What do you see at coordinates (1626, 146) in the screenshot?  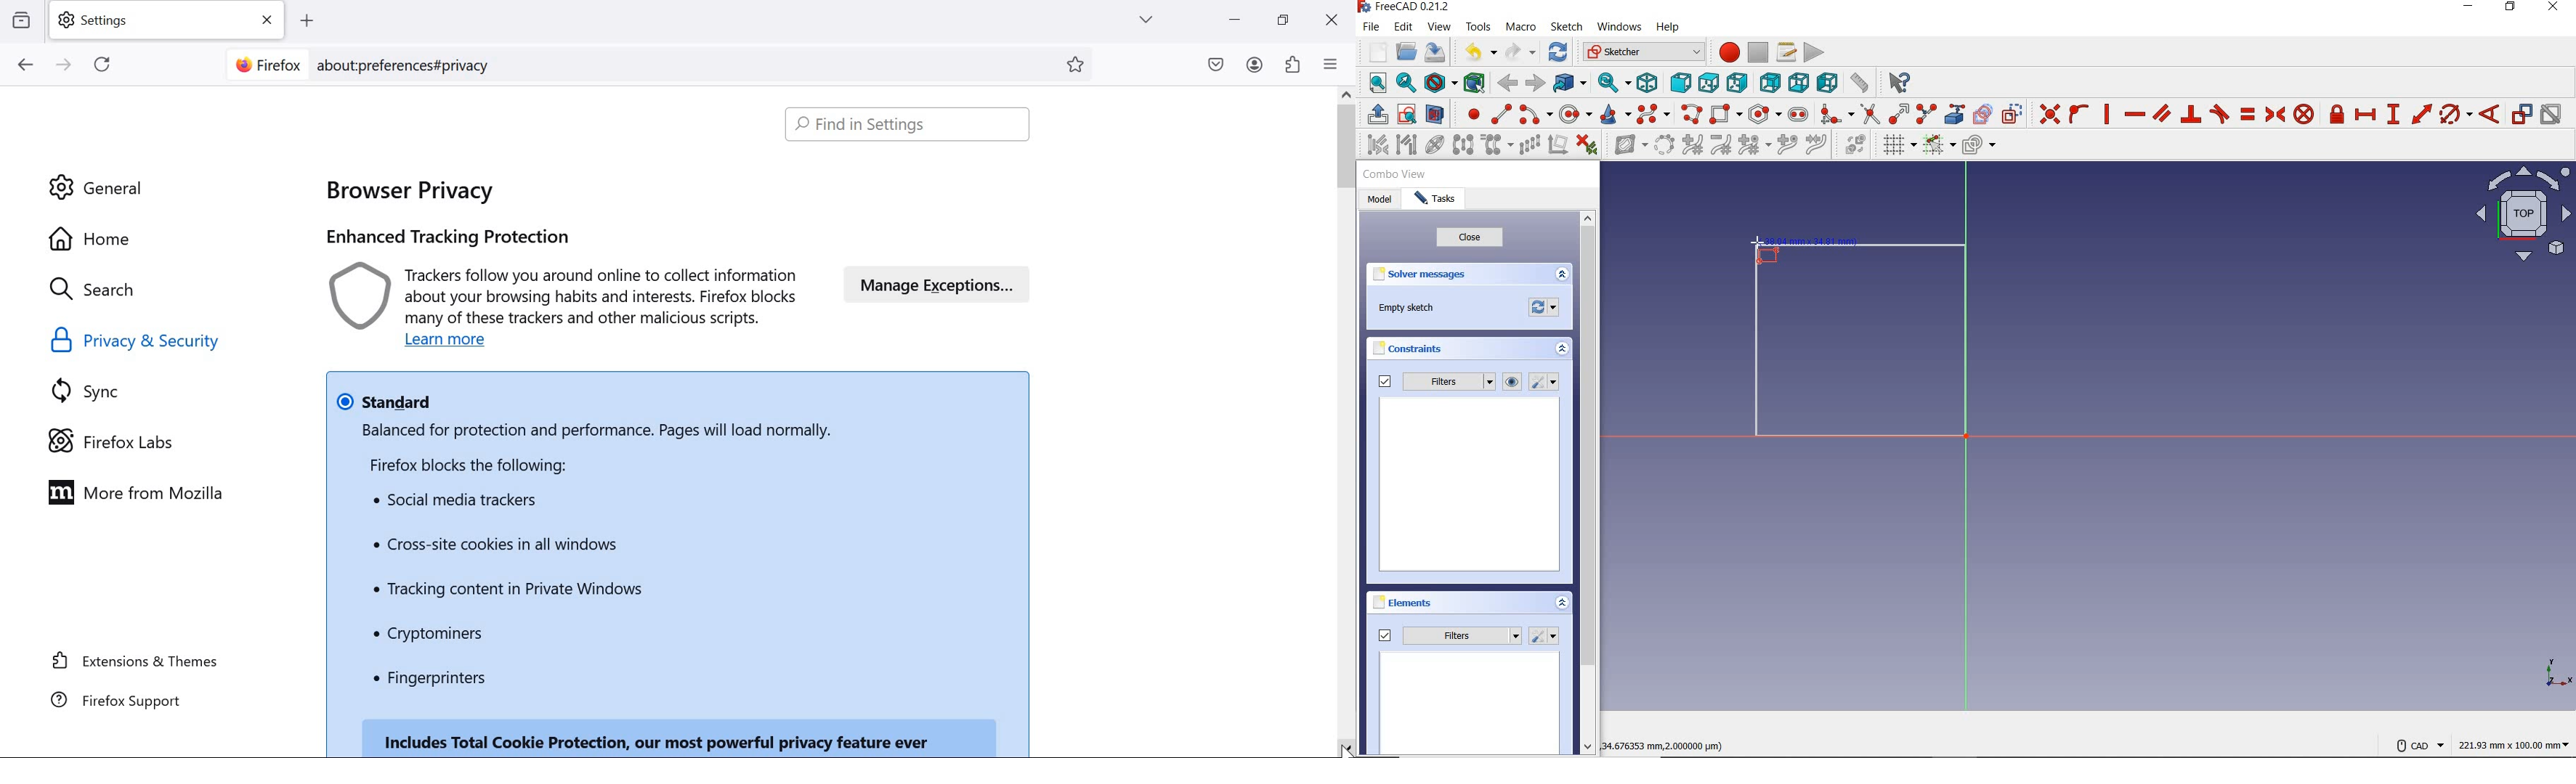 I see `show/hide B-Spline information layer` at bounding box center [1626, 146].